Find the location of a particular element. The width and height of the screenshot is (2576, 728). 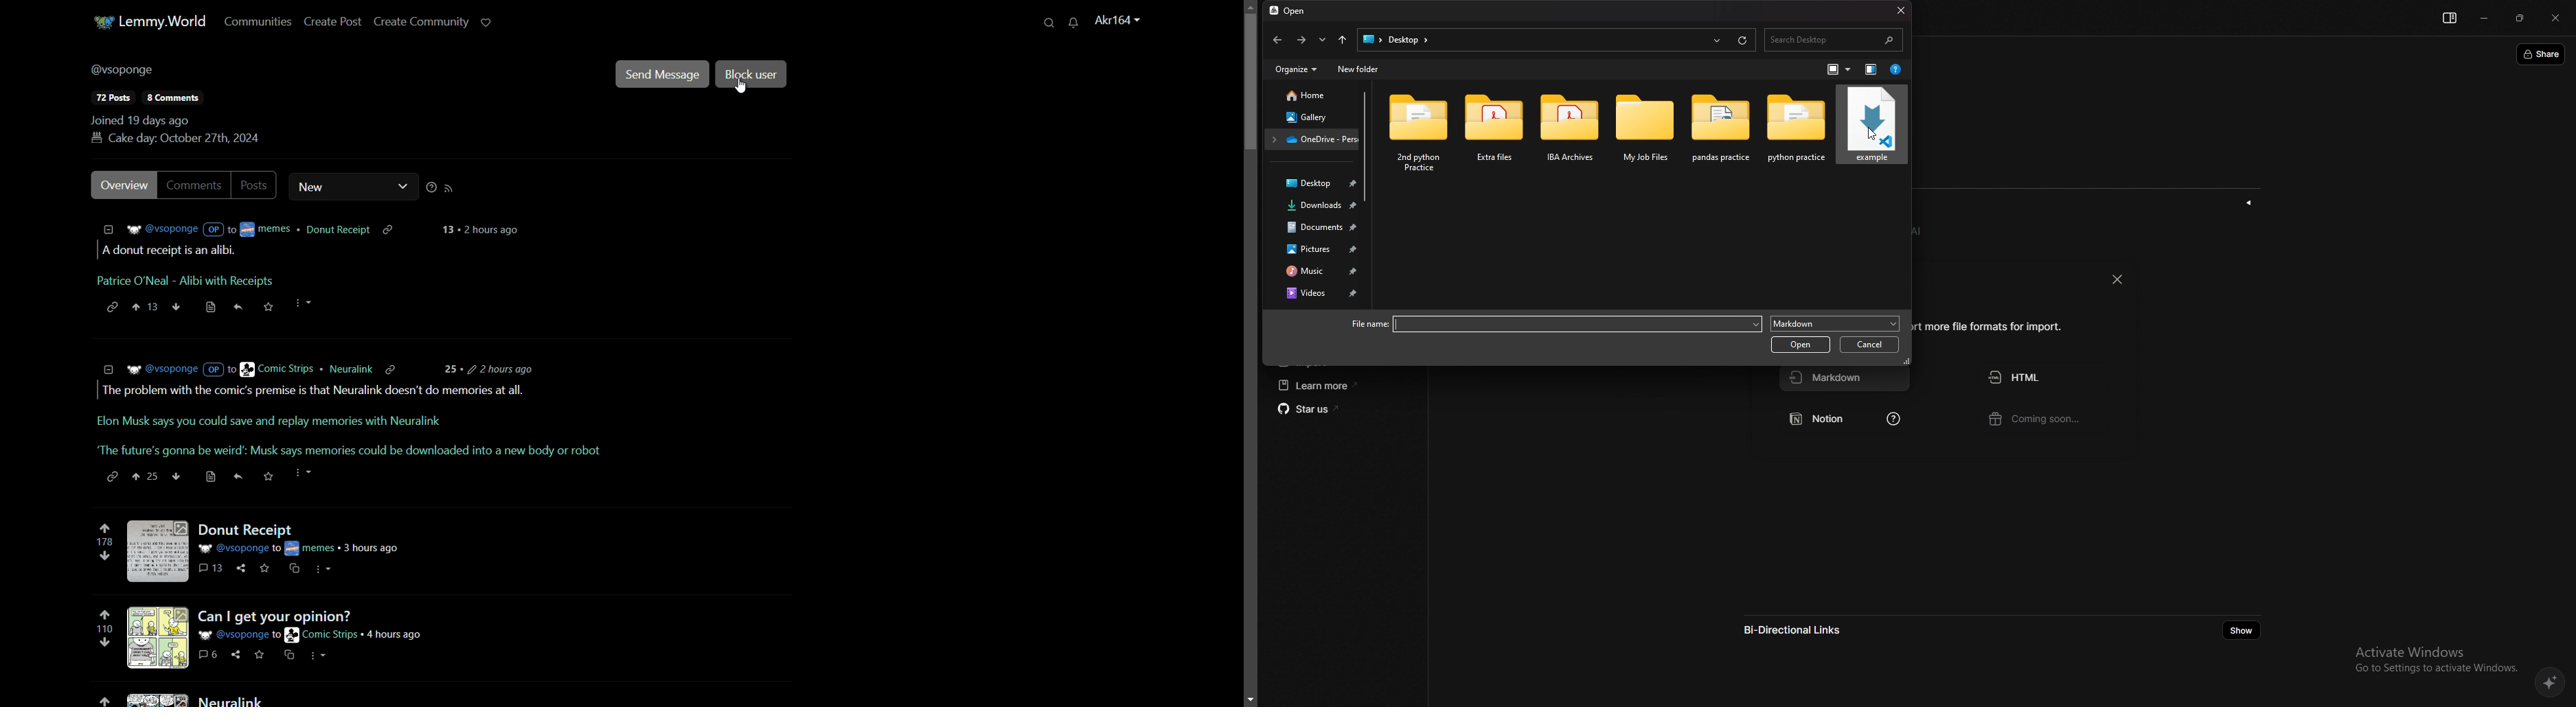

save is located at coordinates (269, 477).